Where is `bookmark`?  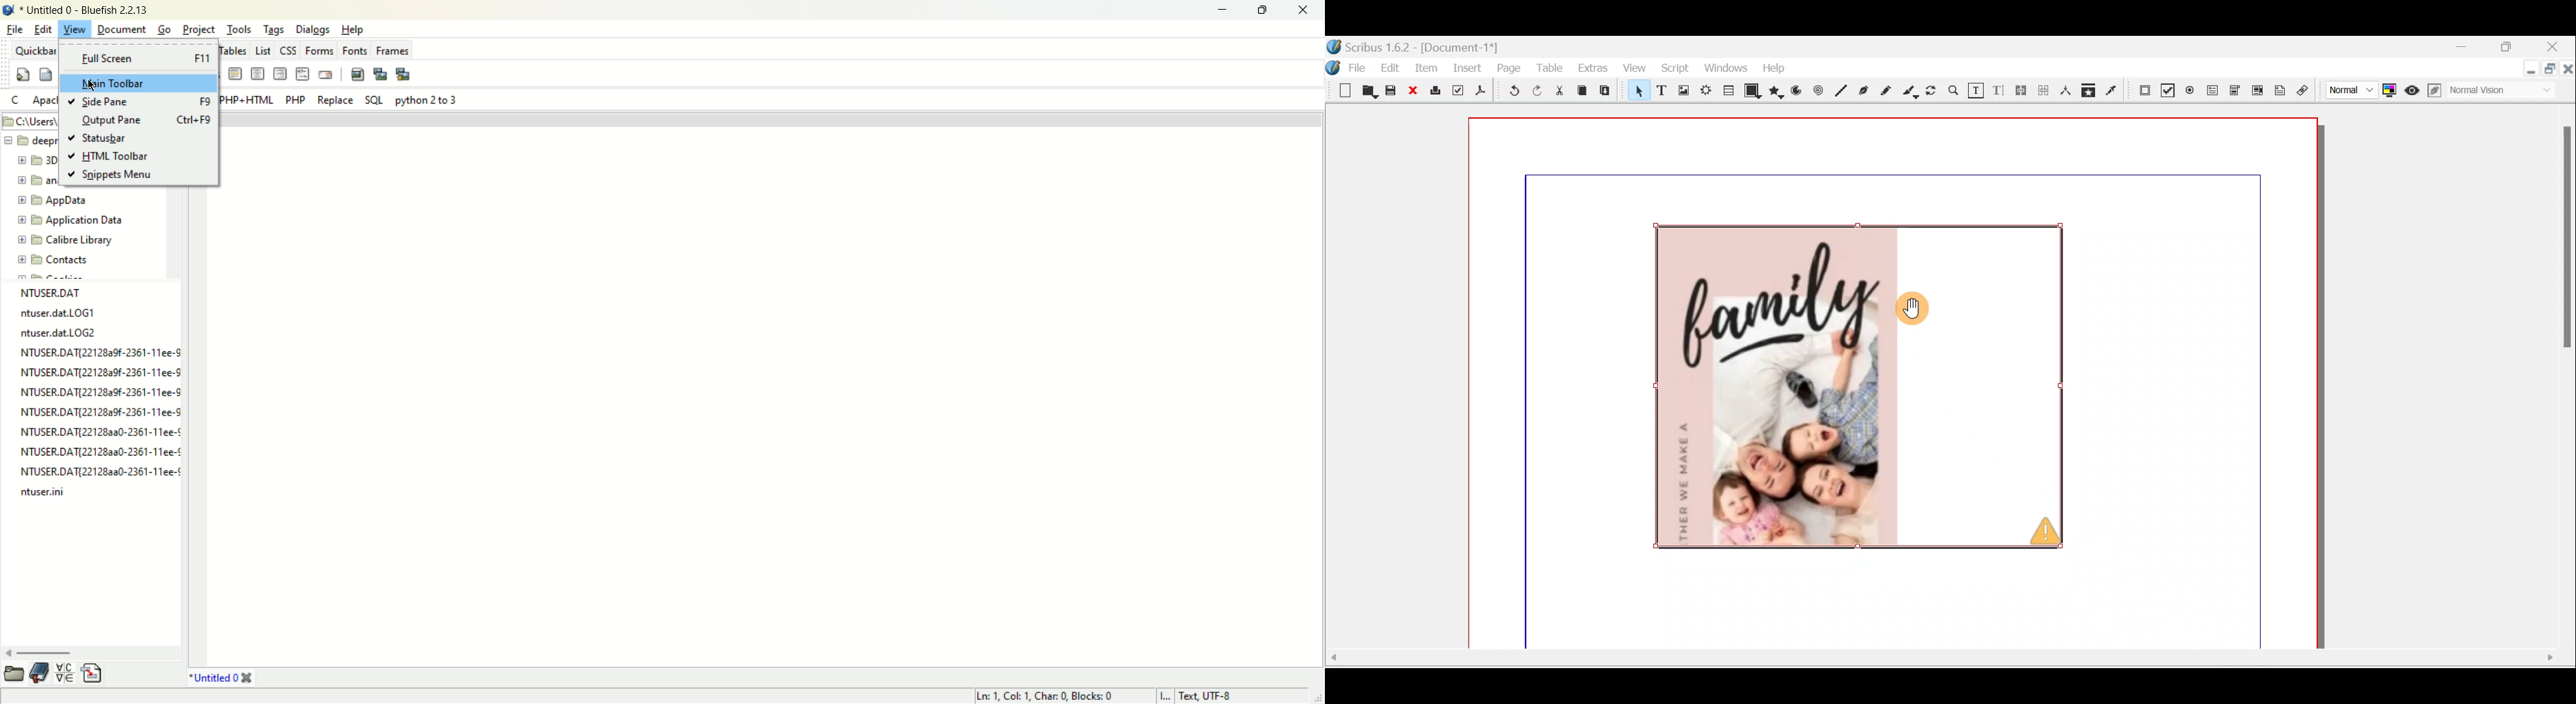 bookmark is located at coordinates (42, 674).